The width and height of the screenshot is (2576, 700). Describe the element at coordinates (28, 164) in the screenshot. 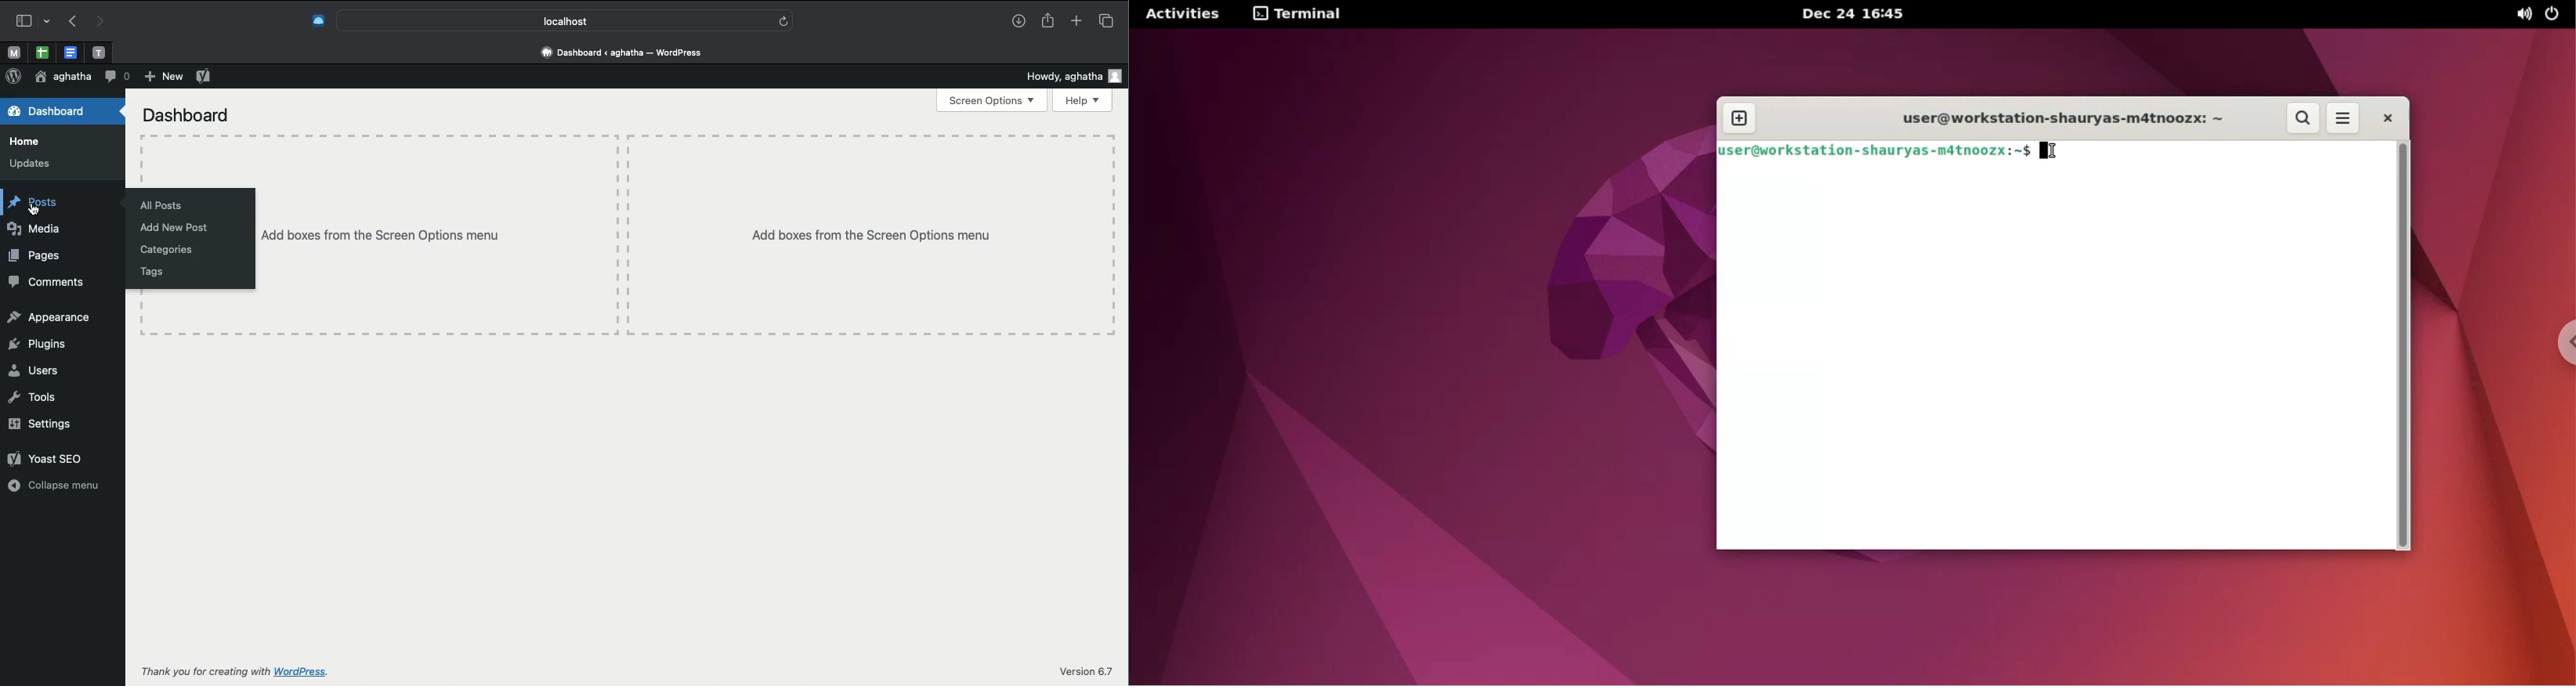

I see `Updates` at that location.